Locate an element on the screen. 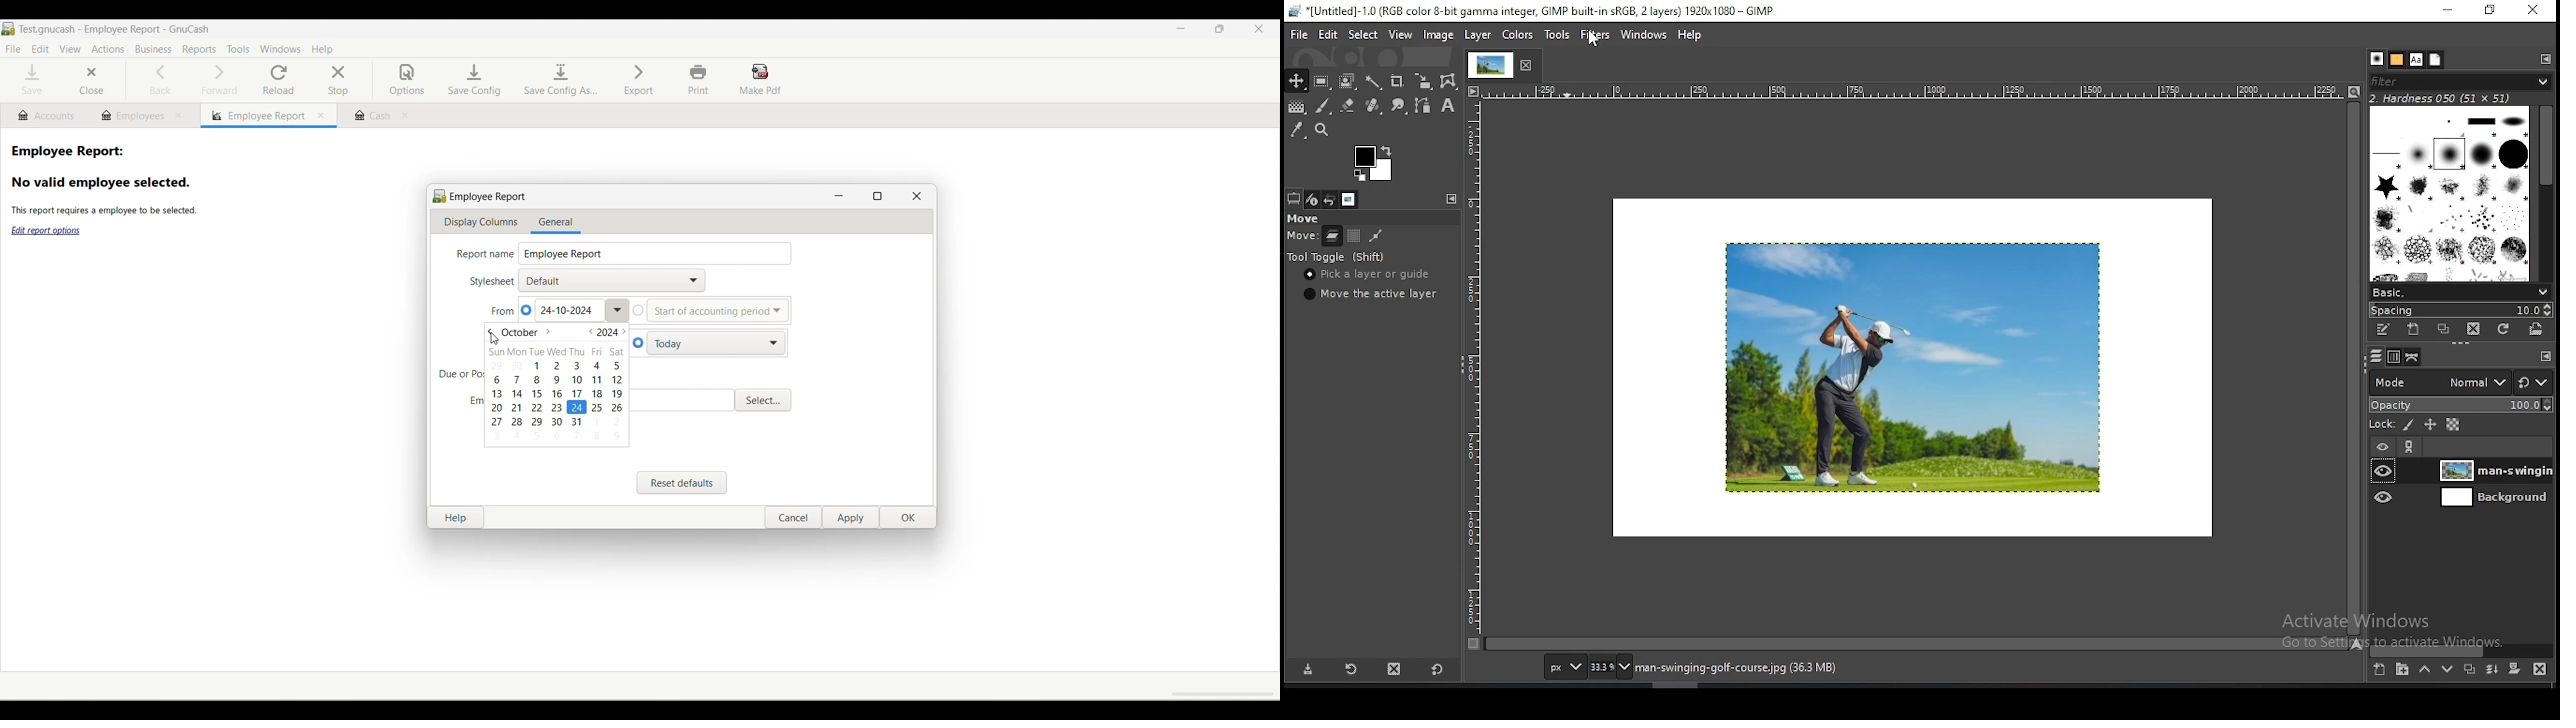 The width and height of the screenshot is (2576, 728). layer is located at coordinates (1480, 36).